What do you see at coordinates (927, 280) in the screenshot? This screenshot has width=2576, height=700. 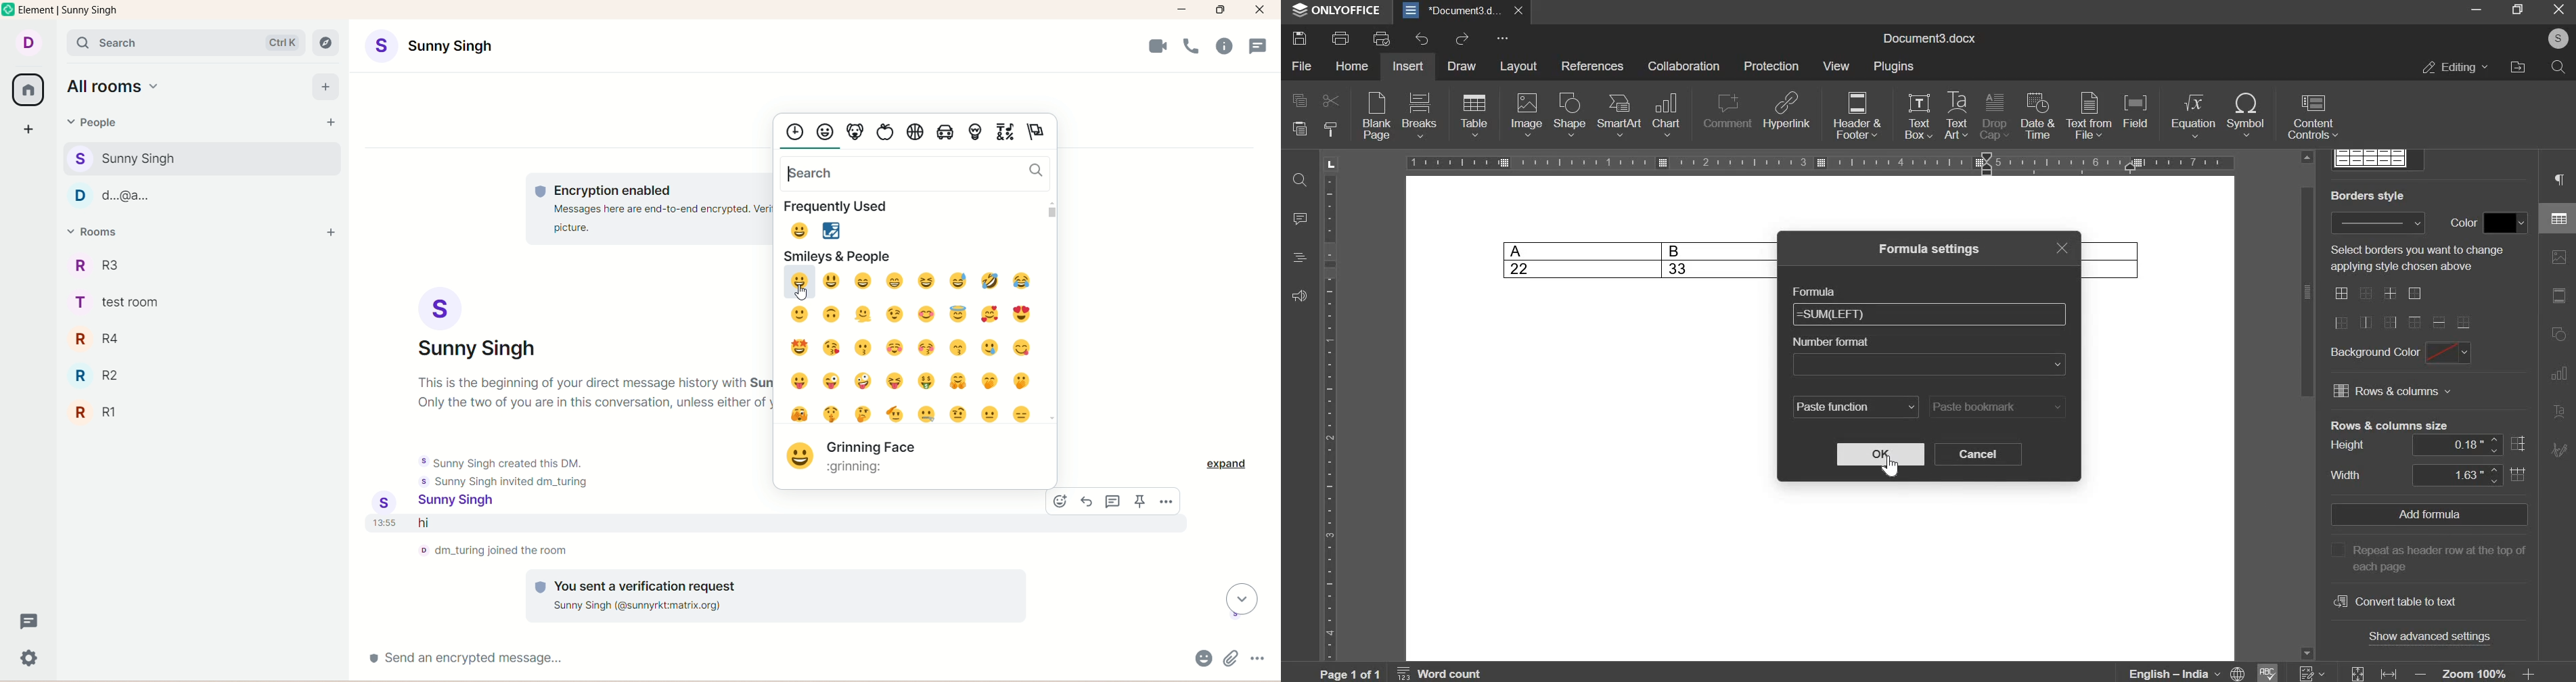 I see `Grinning squinting face` at bounding box center [927, 280].